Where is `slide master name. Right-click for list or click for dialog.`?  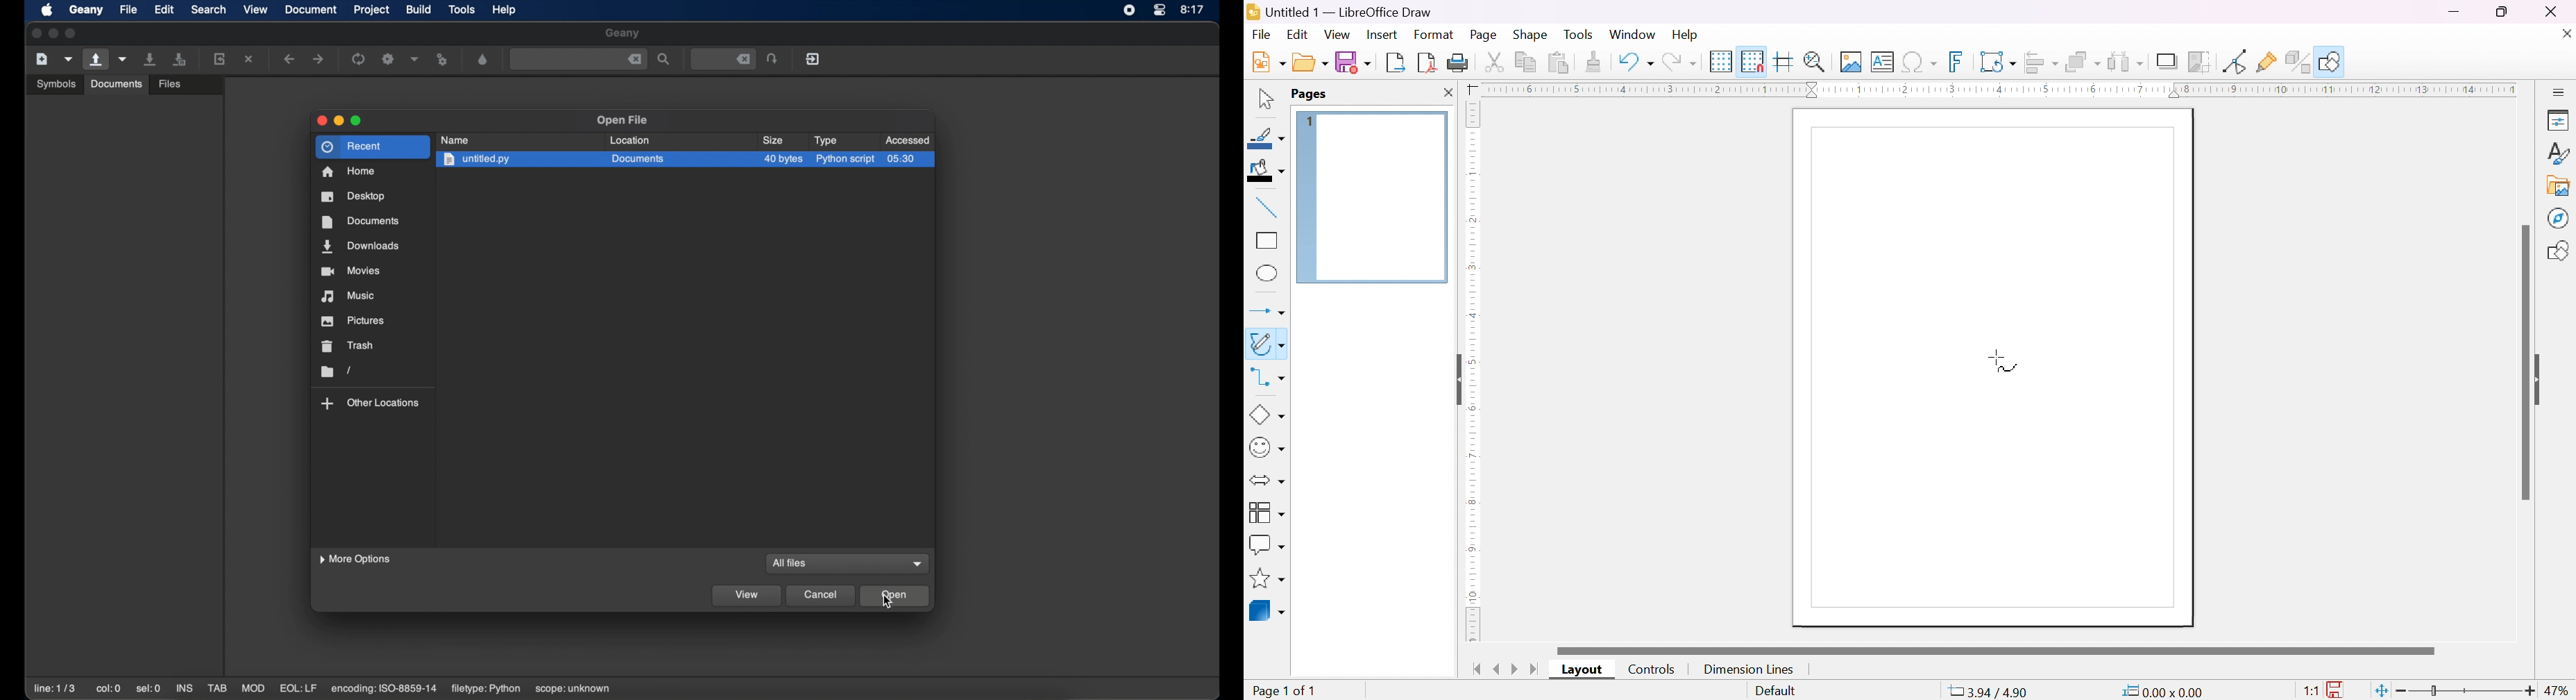 slide master name. Right-click for list or click for dialog. is located at coordinates (1775, 692).